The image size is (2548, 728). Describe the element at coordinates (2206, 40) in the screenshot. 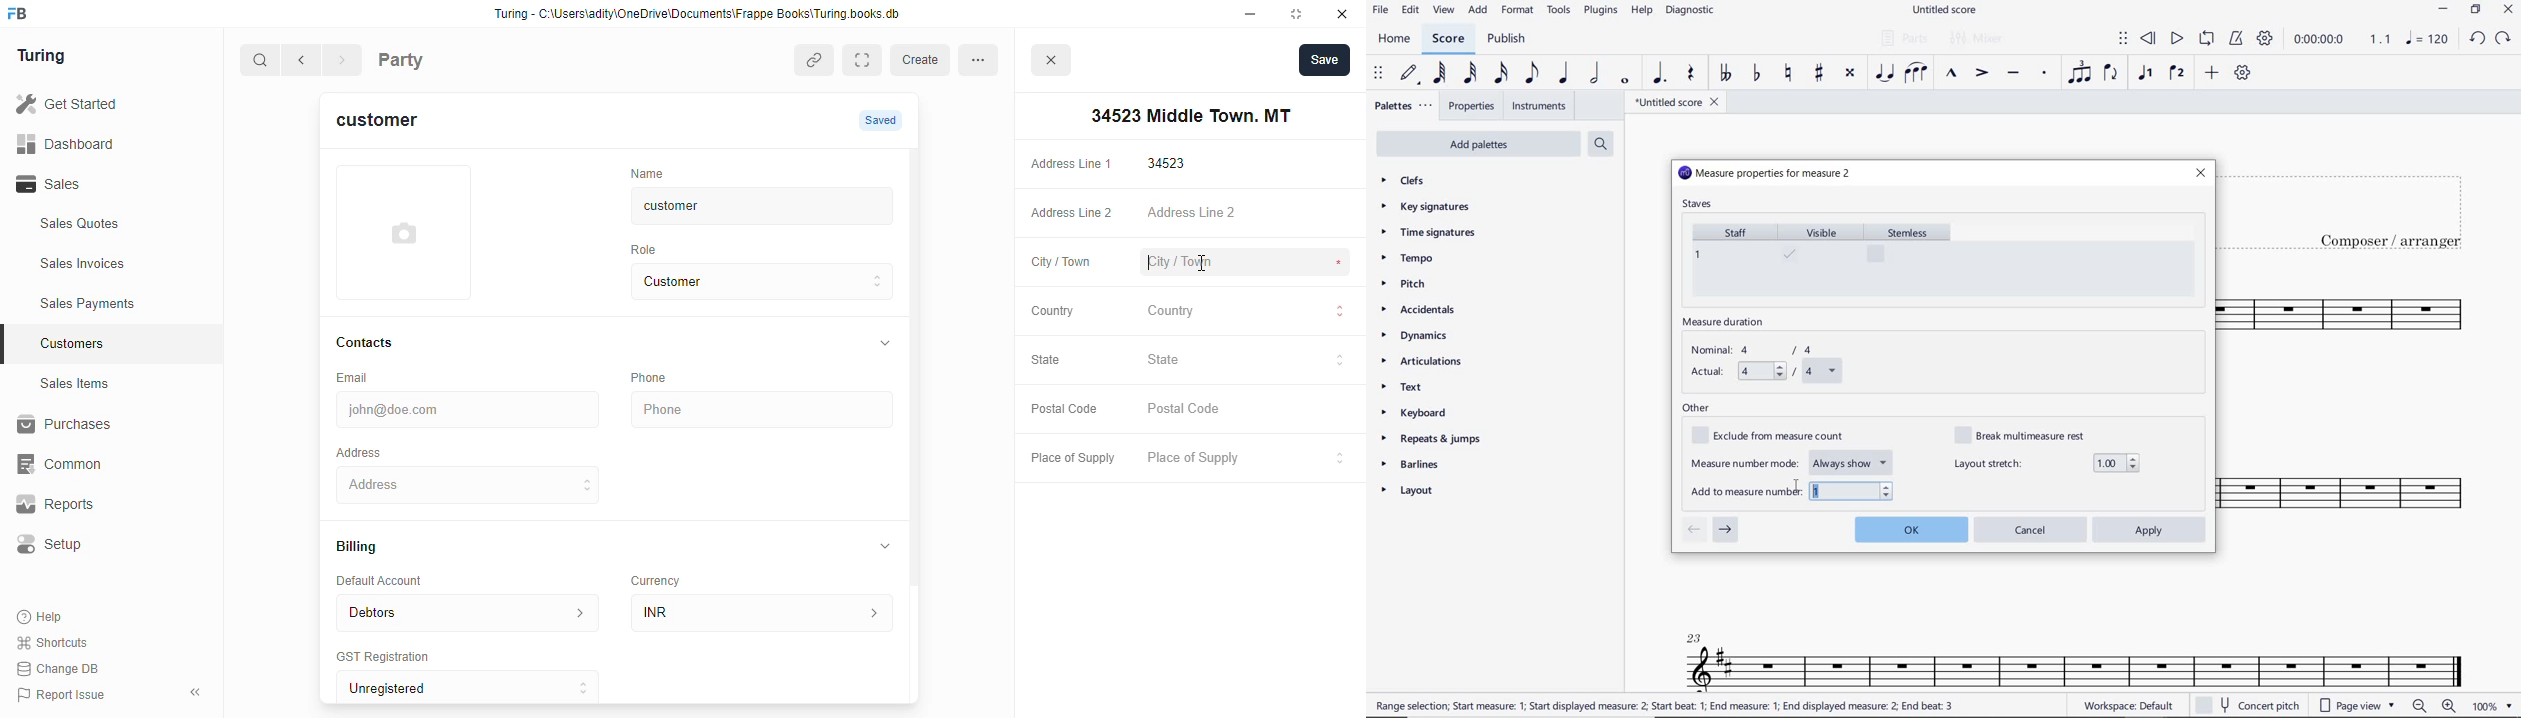

I see `LOOP PLAYBACK` at that location.